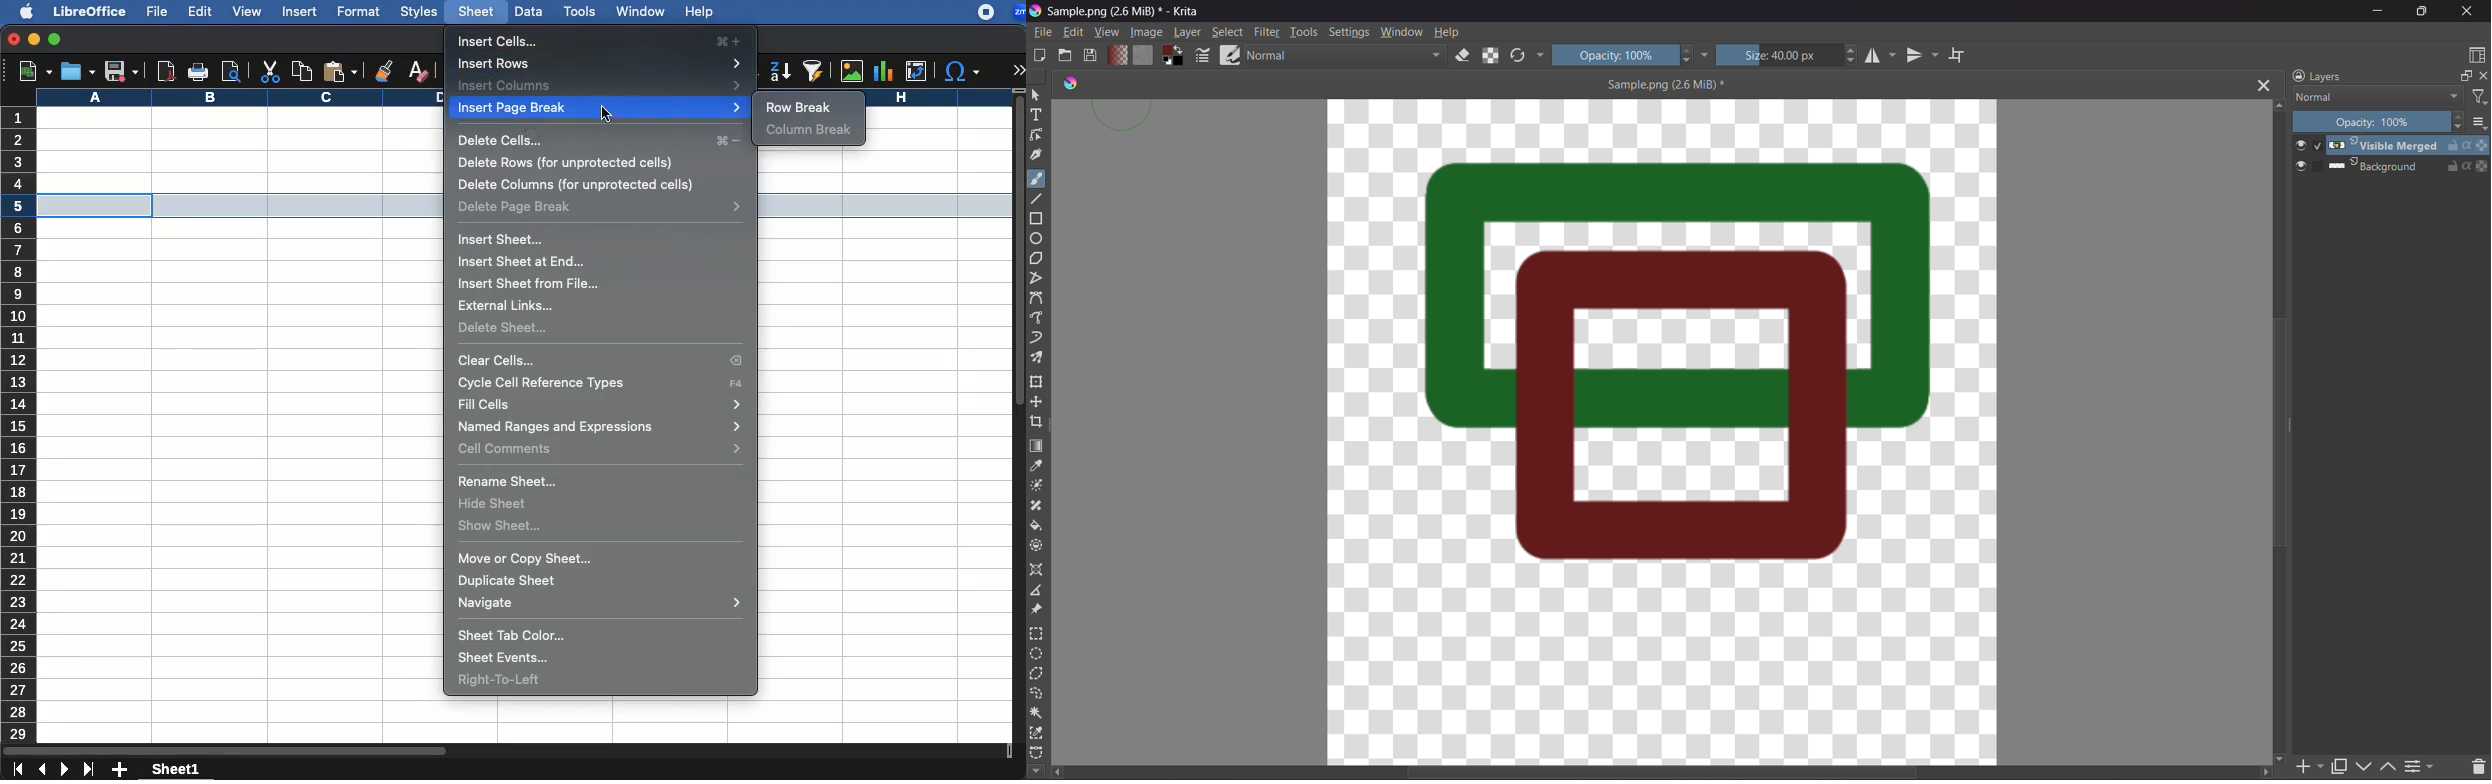 Image resolution: width=2492 pixels, height=784 pixels. I want to click on pivot table, so click(914, 70).